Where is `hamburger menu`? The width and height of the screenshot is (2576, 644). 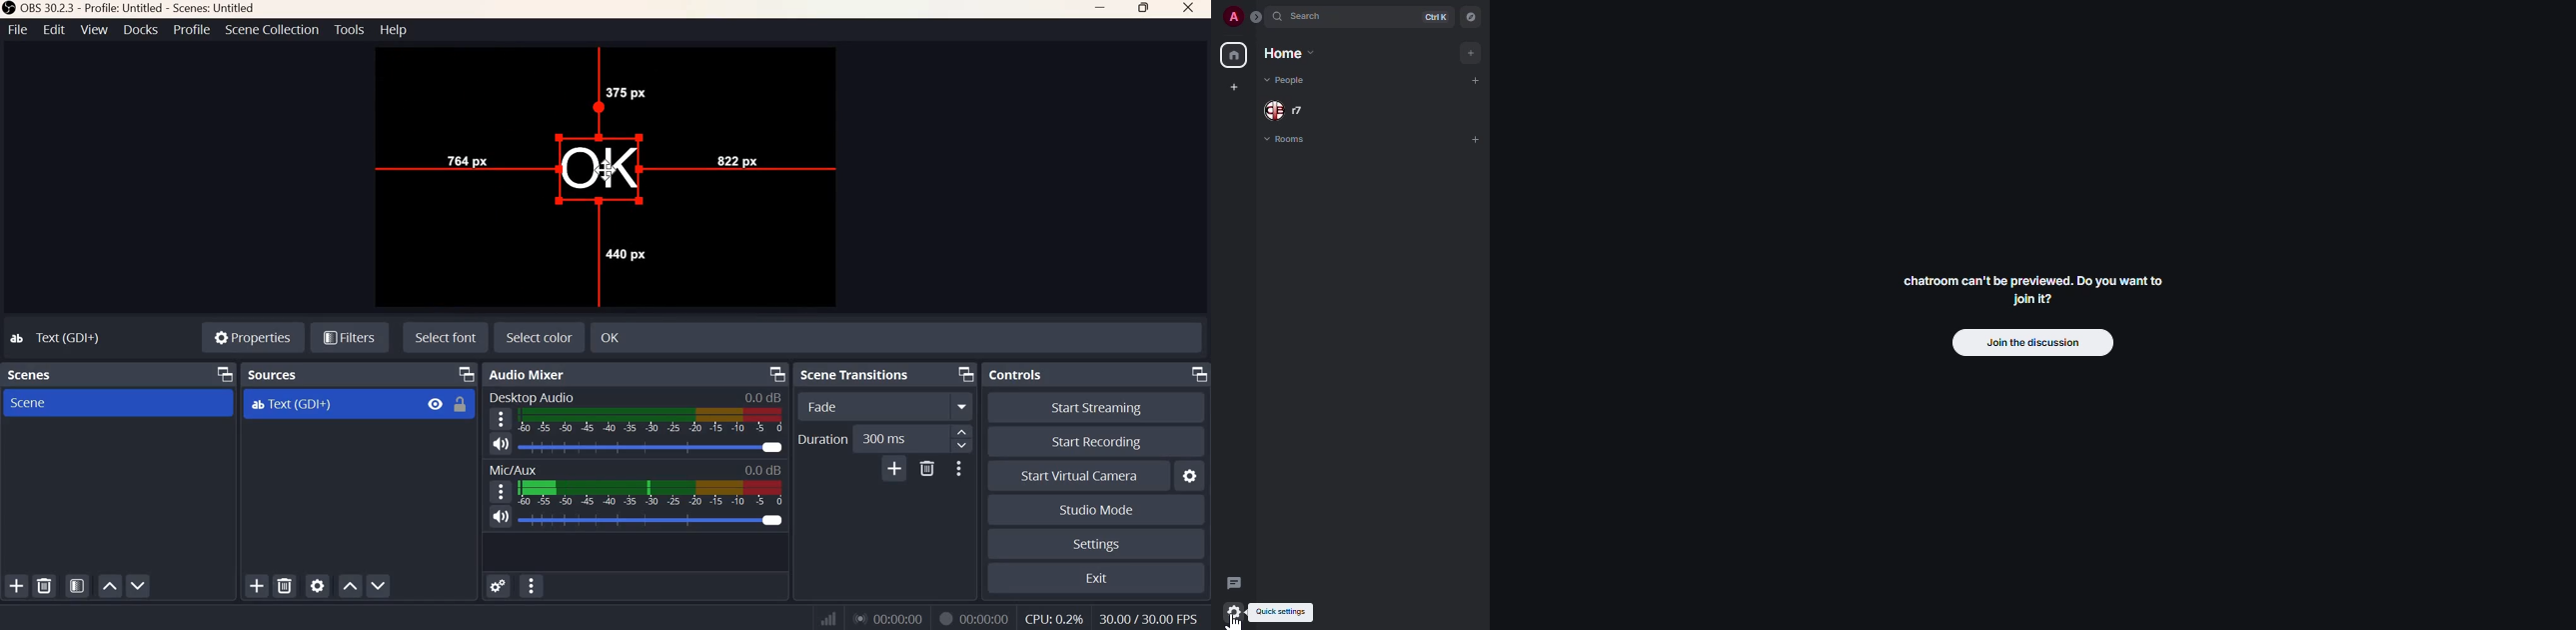
hamburger menu is located at coordinates (498, 419).